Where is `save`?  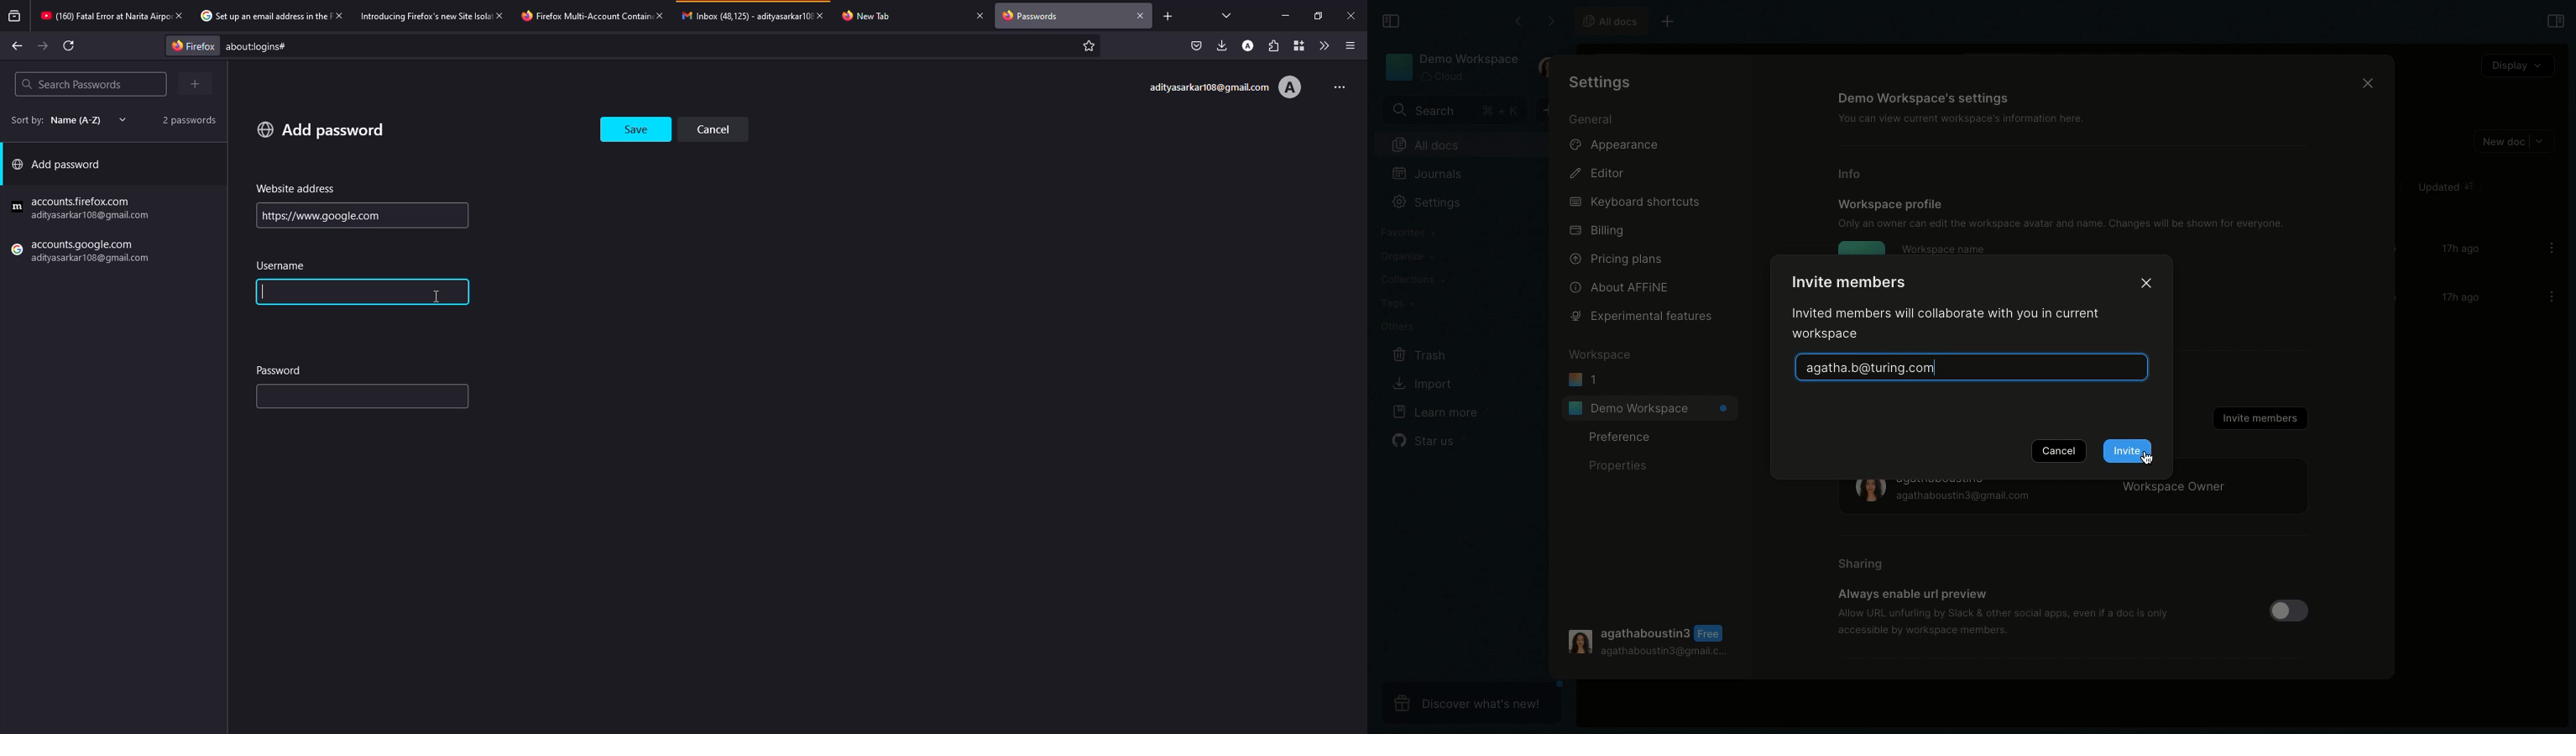 save is located at coordinates (637, 125).